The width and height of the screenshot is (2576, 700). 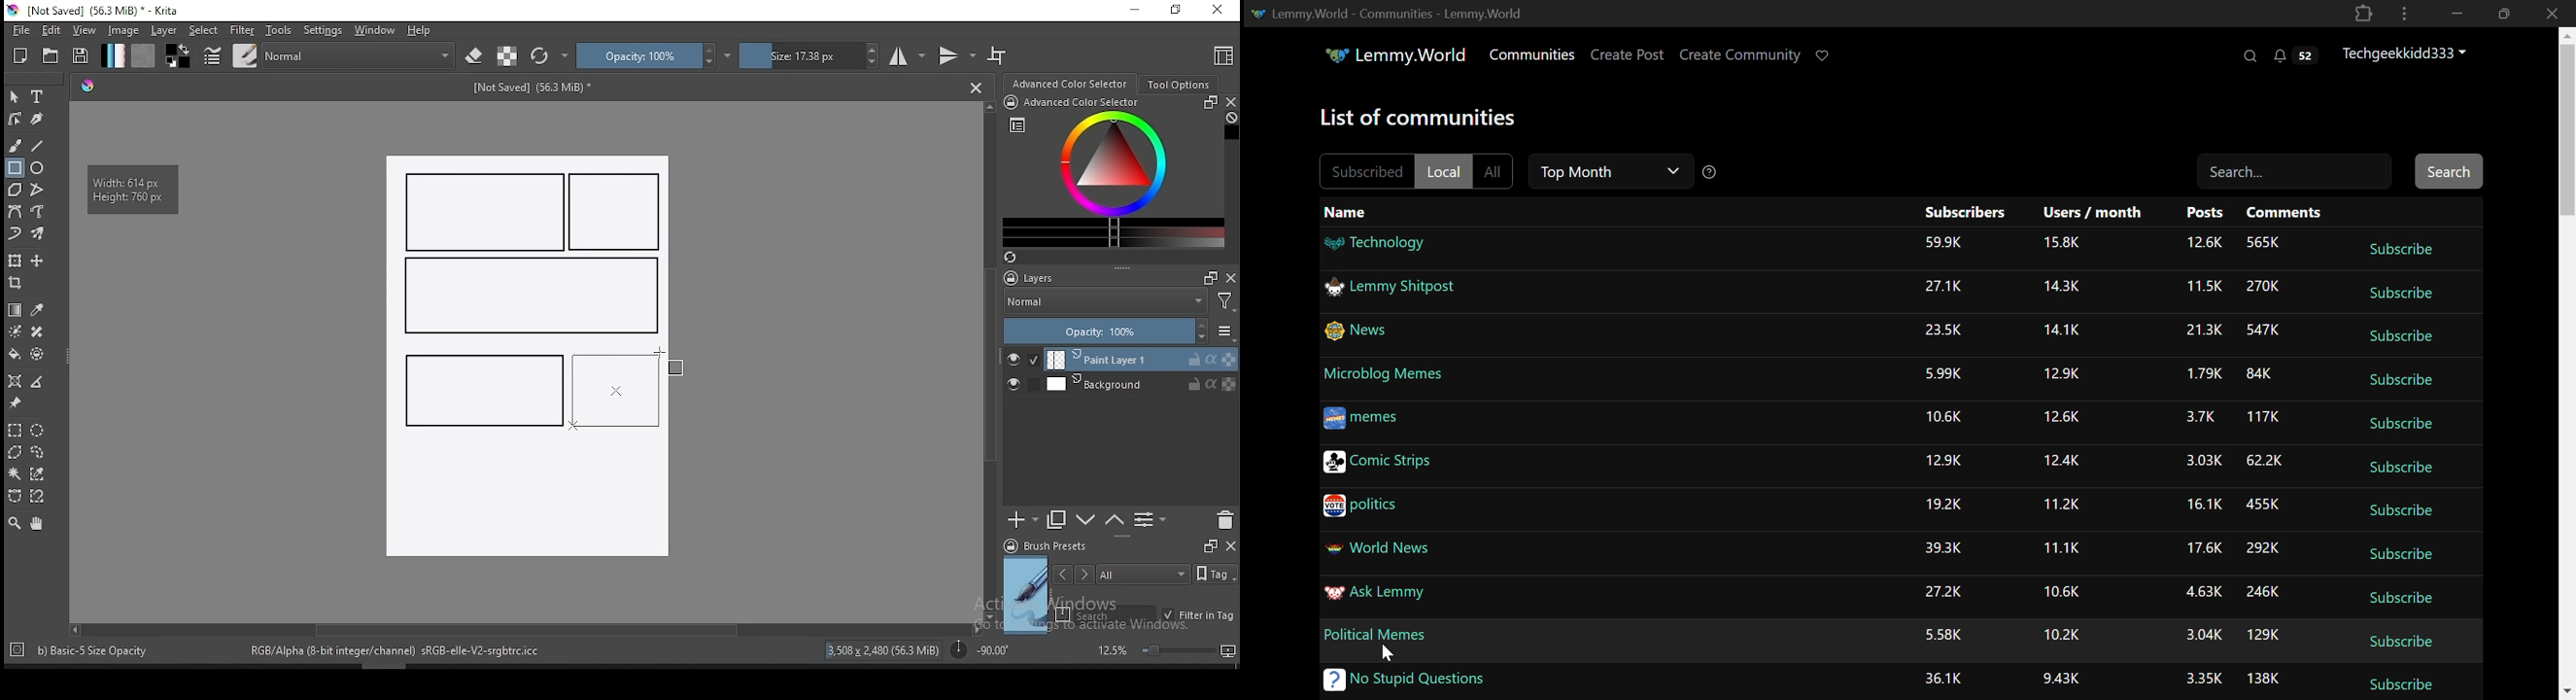 I want to click on opacity, so click(x=654, y=55).